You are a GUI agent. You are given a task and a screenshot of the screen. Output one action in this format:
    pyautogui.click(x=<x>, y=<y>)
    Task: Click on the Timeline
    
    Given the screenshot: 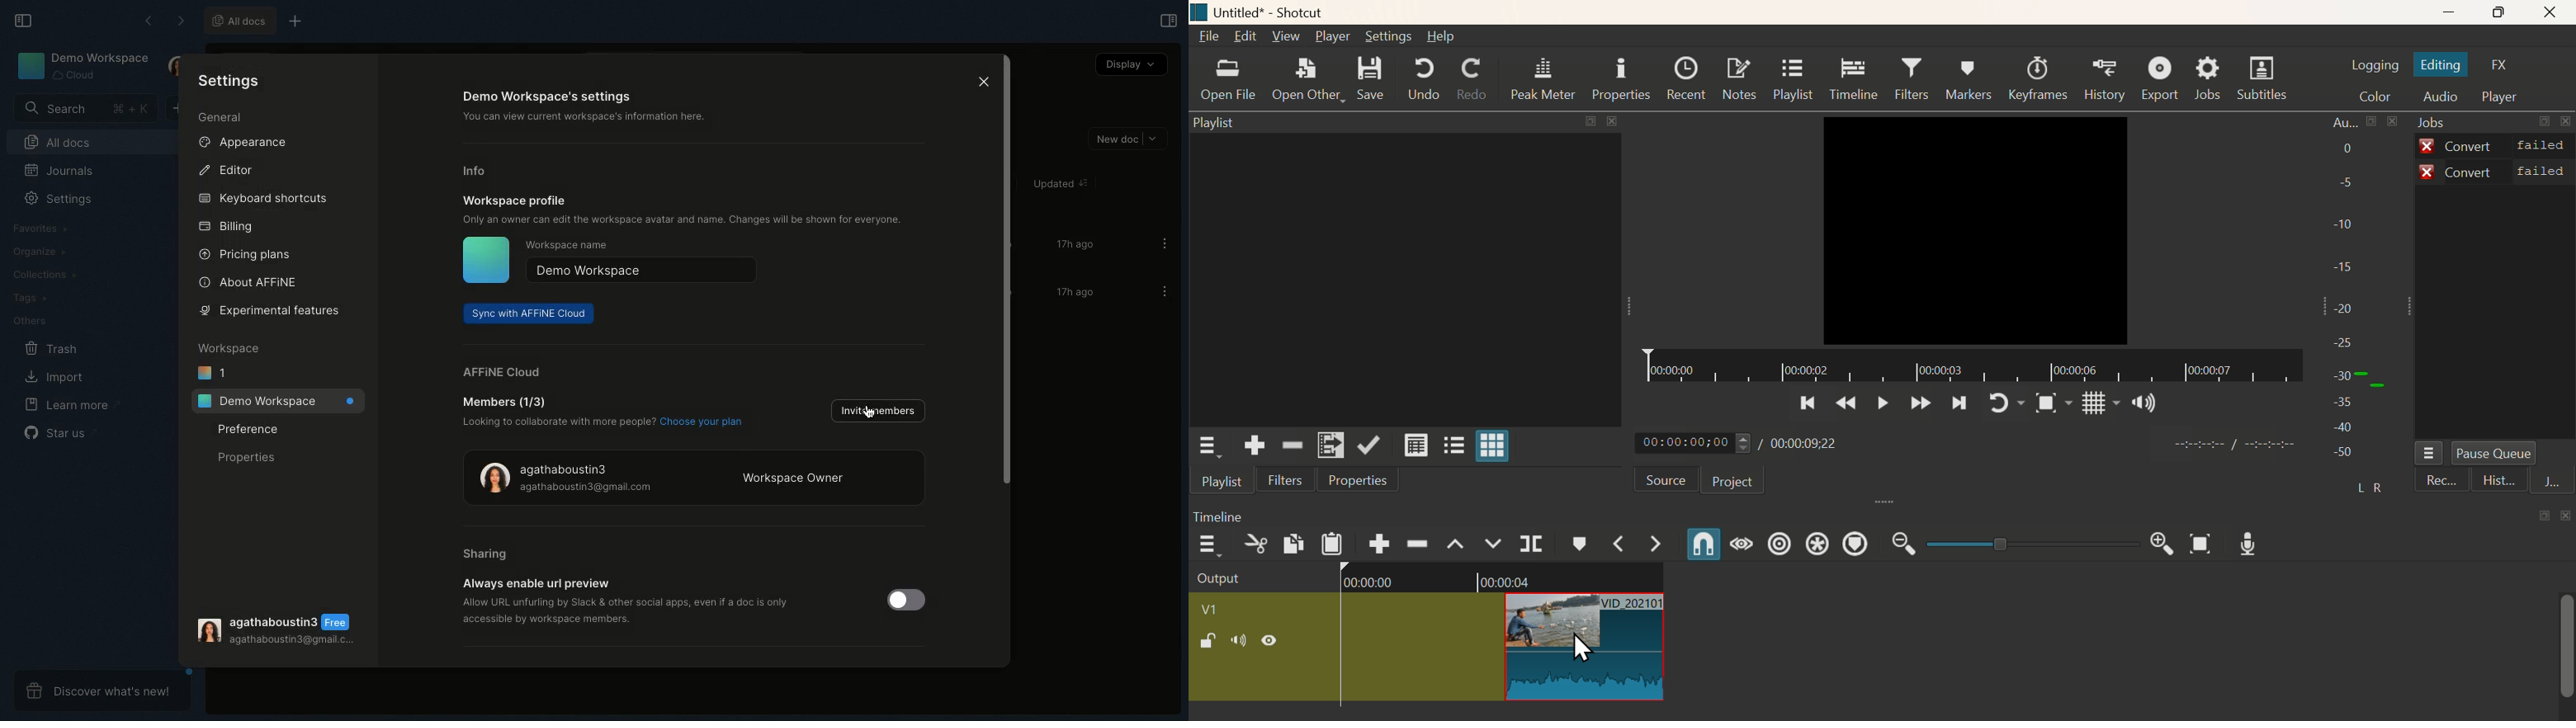 What is the action you would take?
    pyautogui.click(x=1854, y=79)
    